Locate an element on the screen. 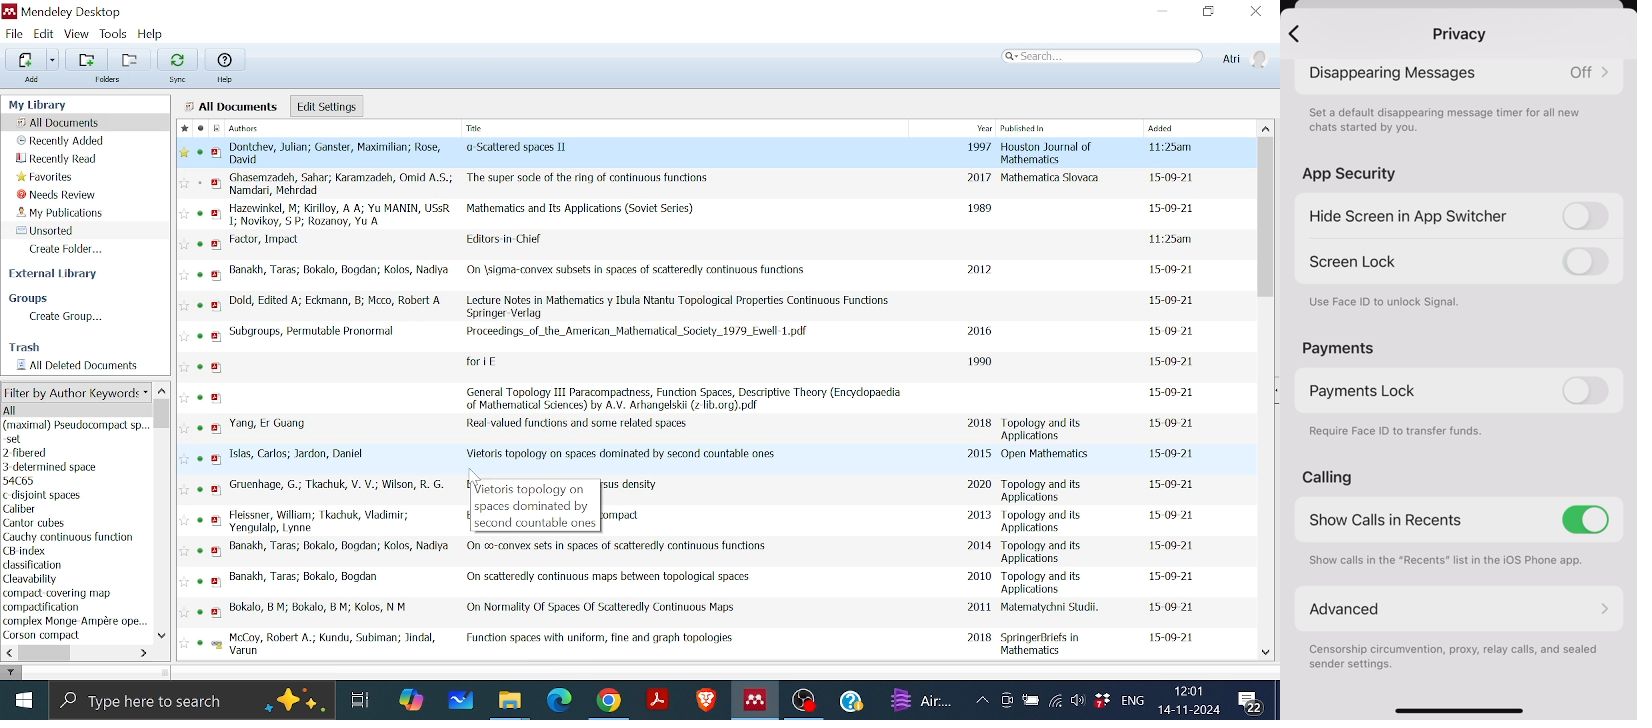  All deleted documents is located at coordinates (81, 365).